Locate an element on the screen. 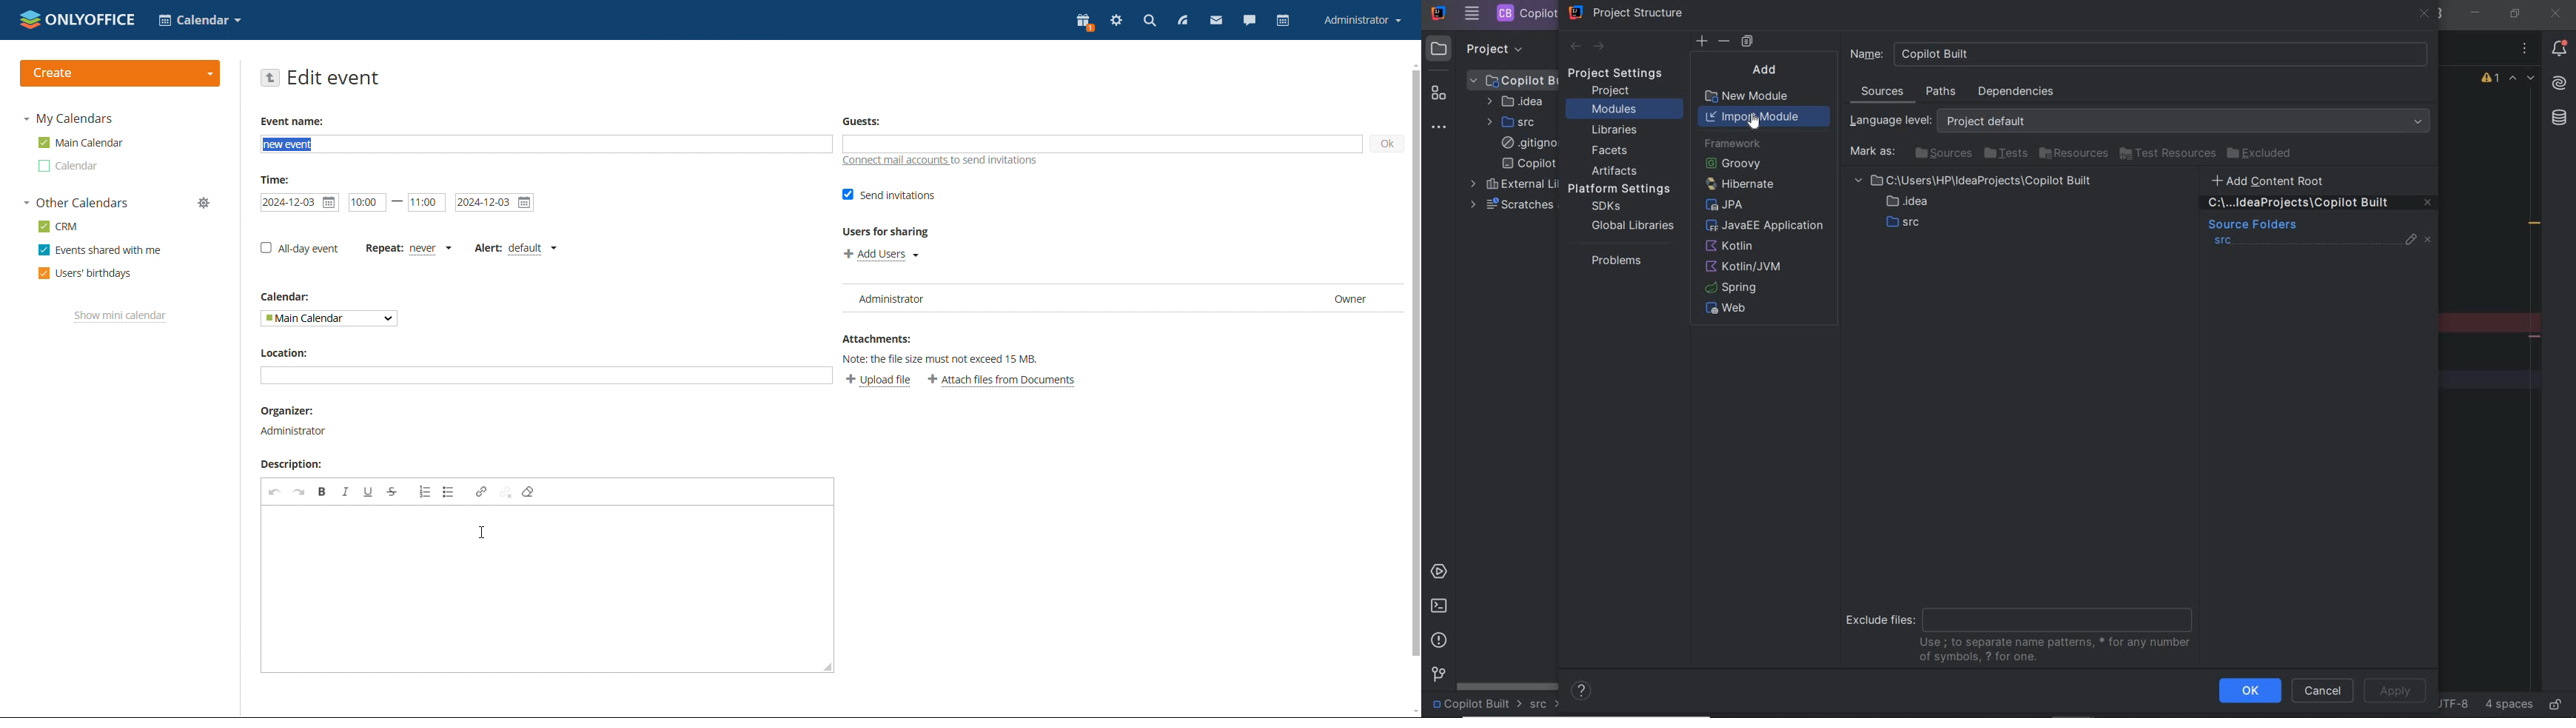  sdks is located at coordinates (1605, 207).